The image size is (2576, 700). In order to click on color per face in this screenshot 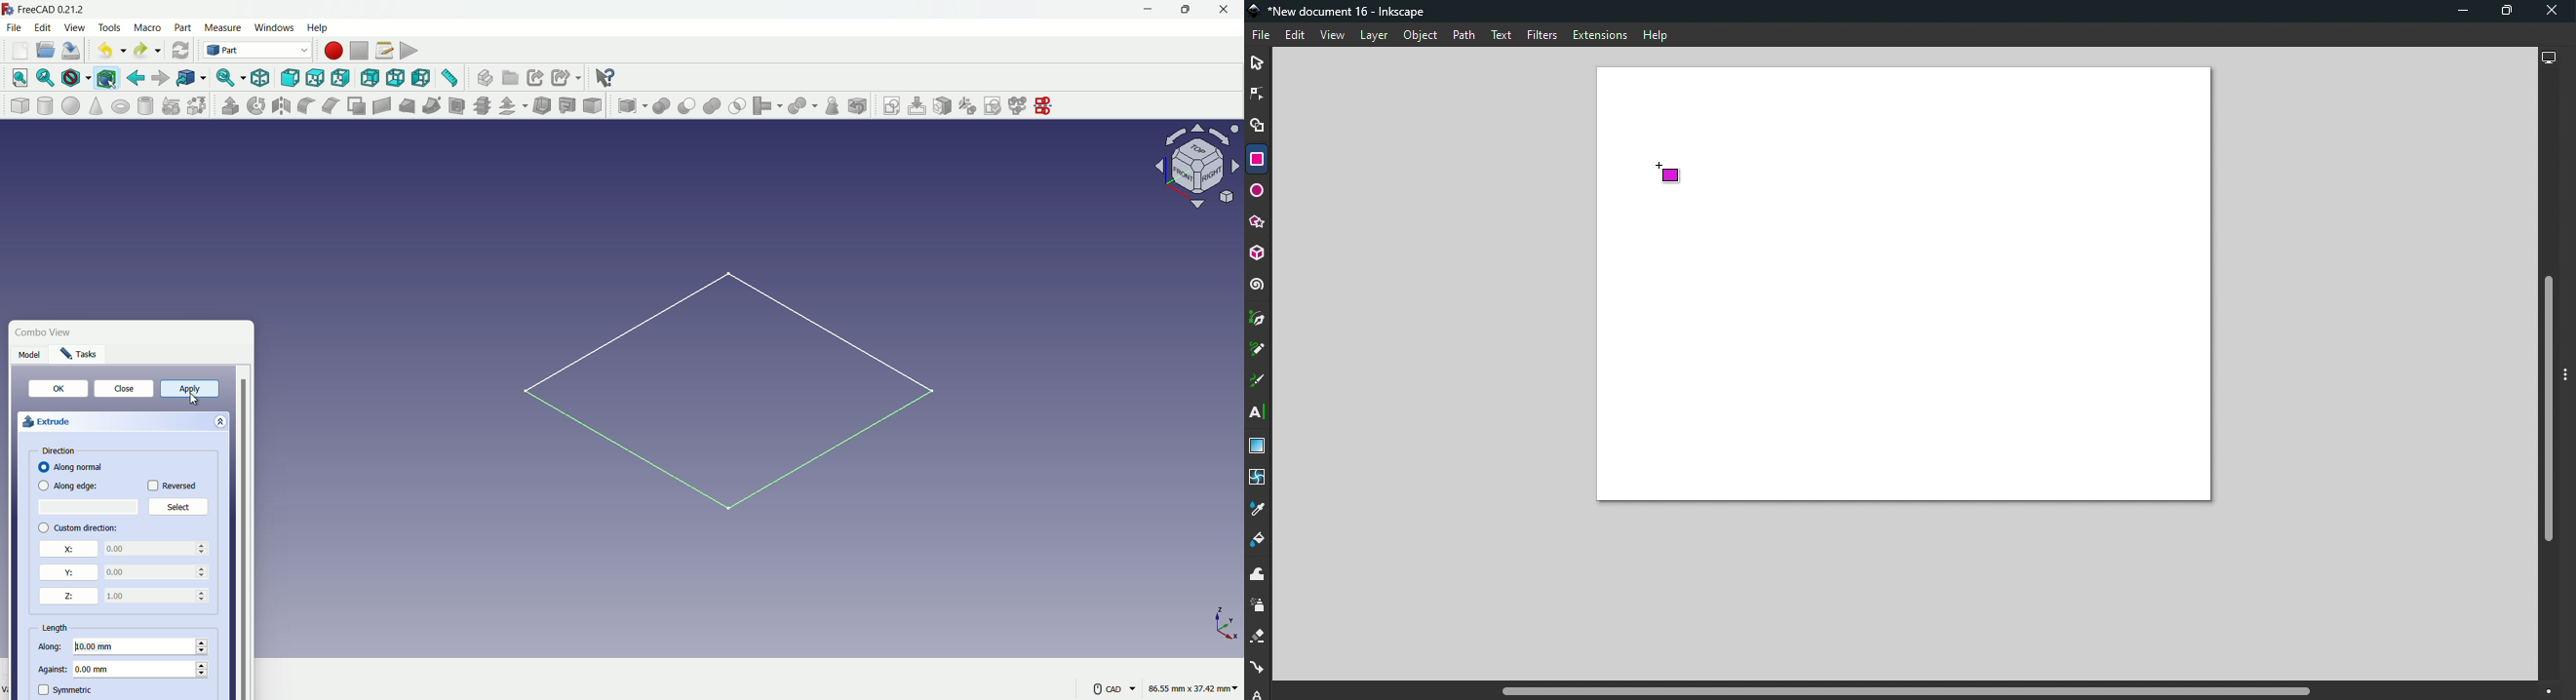, I will do `click(594, 106)`.